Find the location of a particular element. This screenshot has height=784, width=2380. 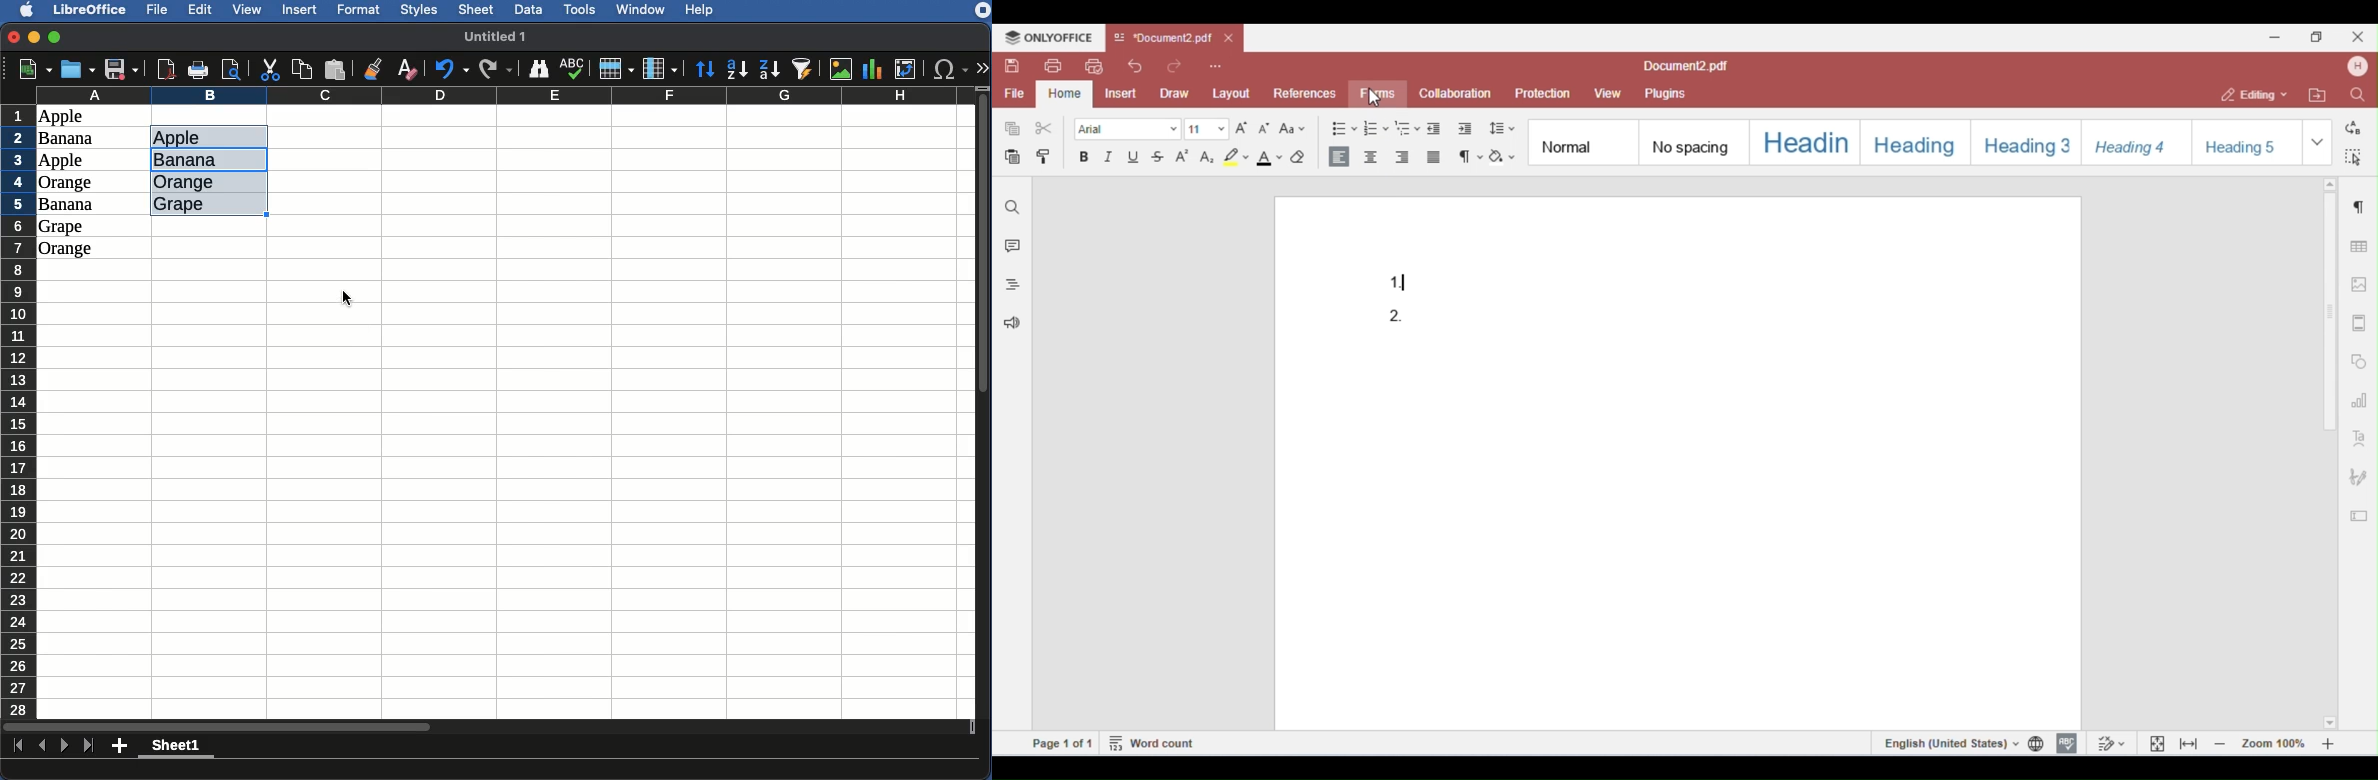

Descending is located at coordinates (769, 69).